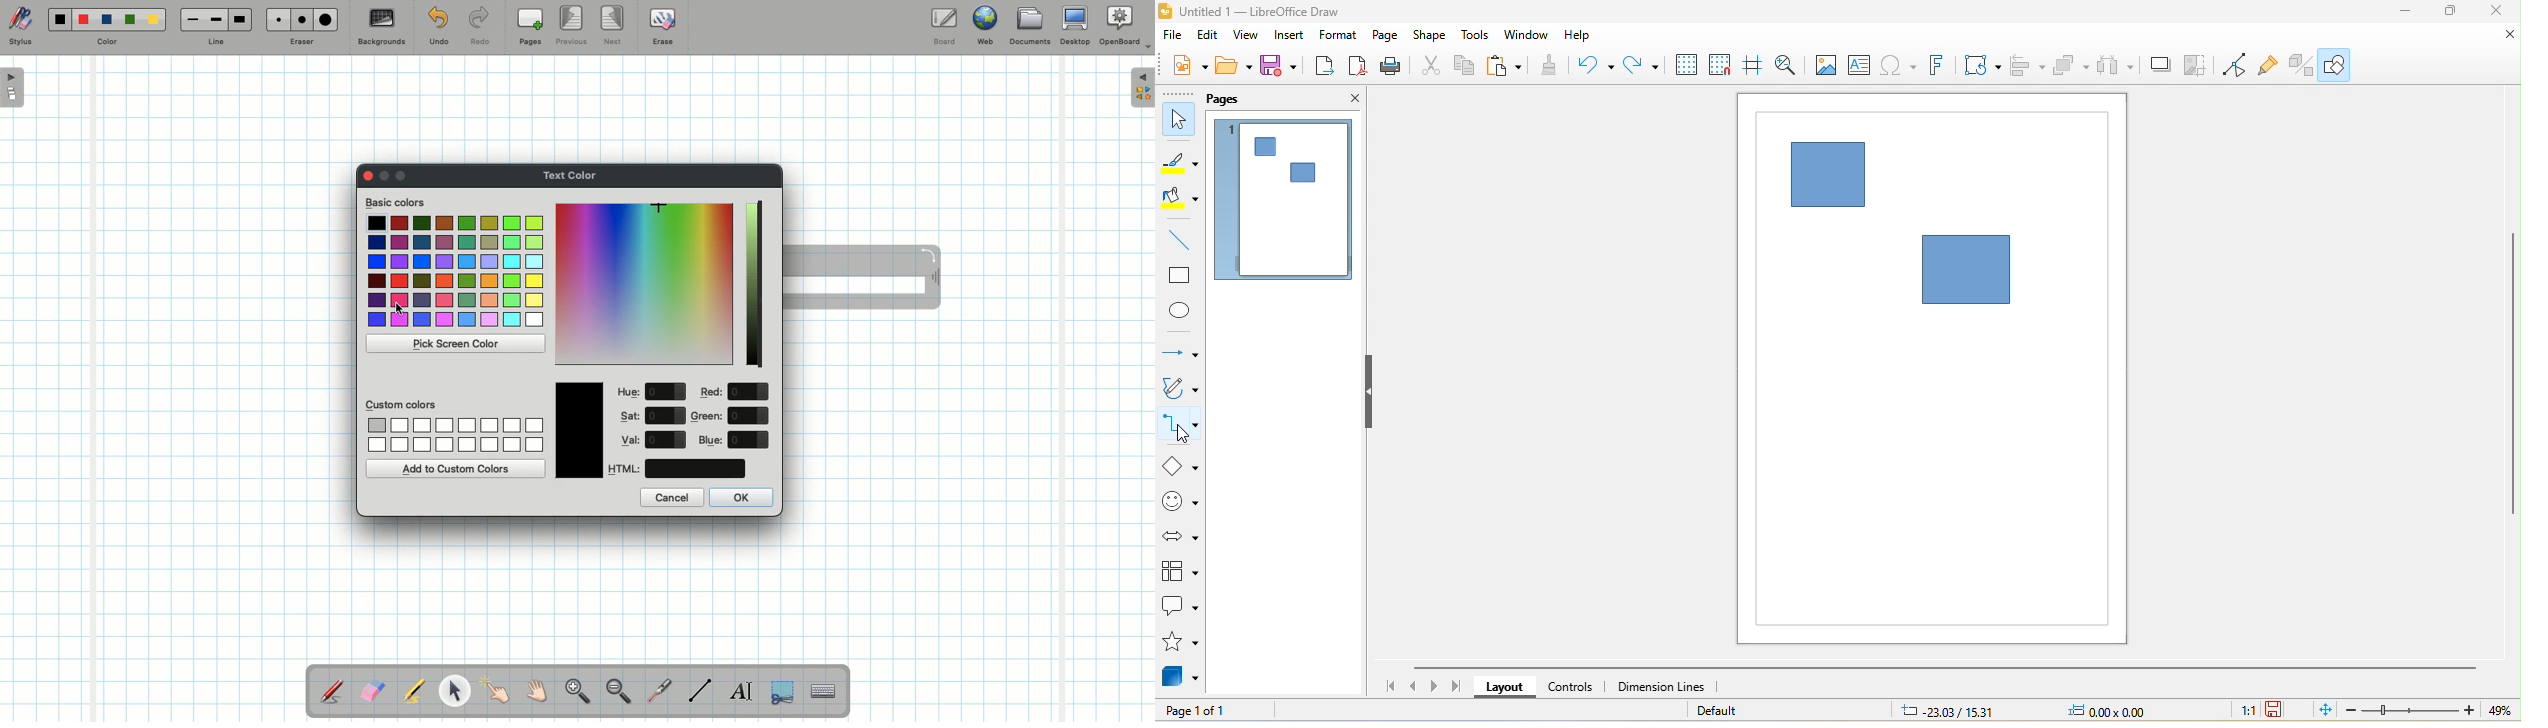  Describe the element at coordinates (2512, 381) in the screenshot. I see `vertical scroll bar` at that location.